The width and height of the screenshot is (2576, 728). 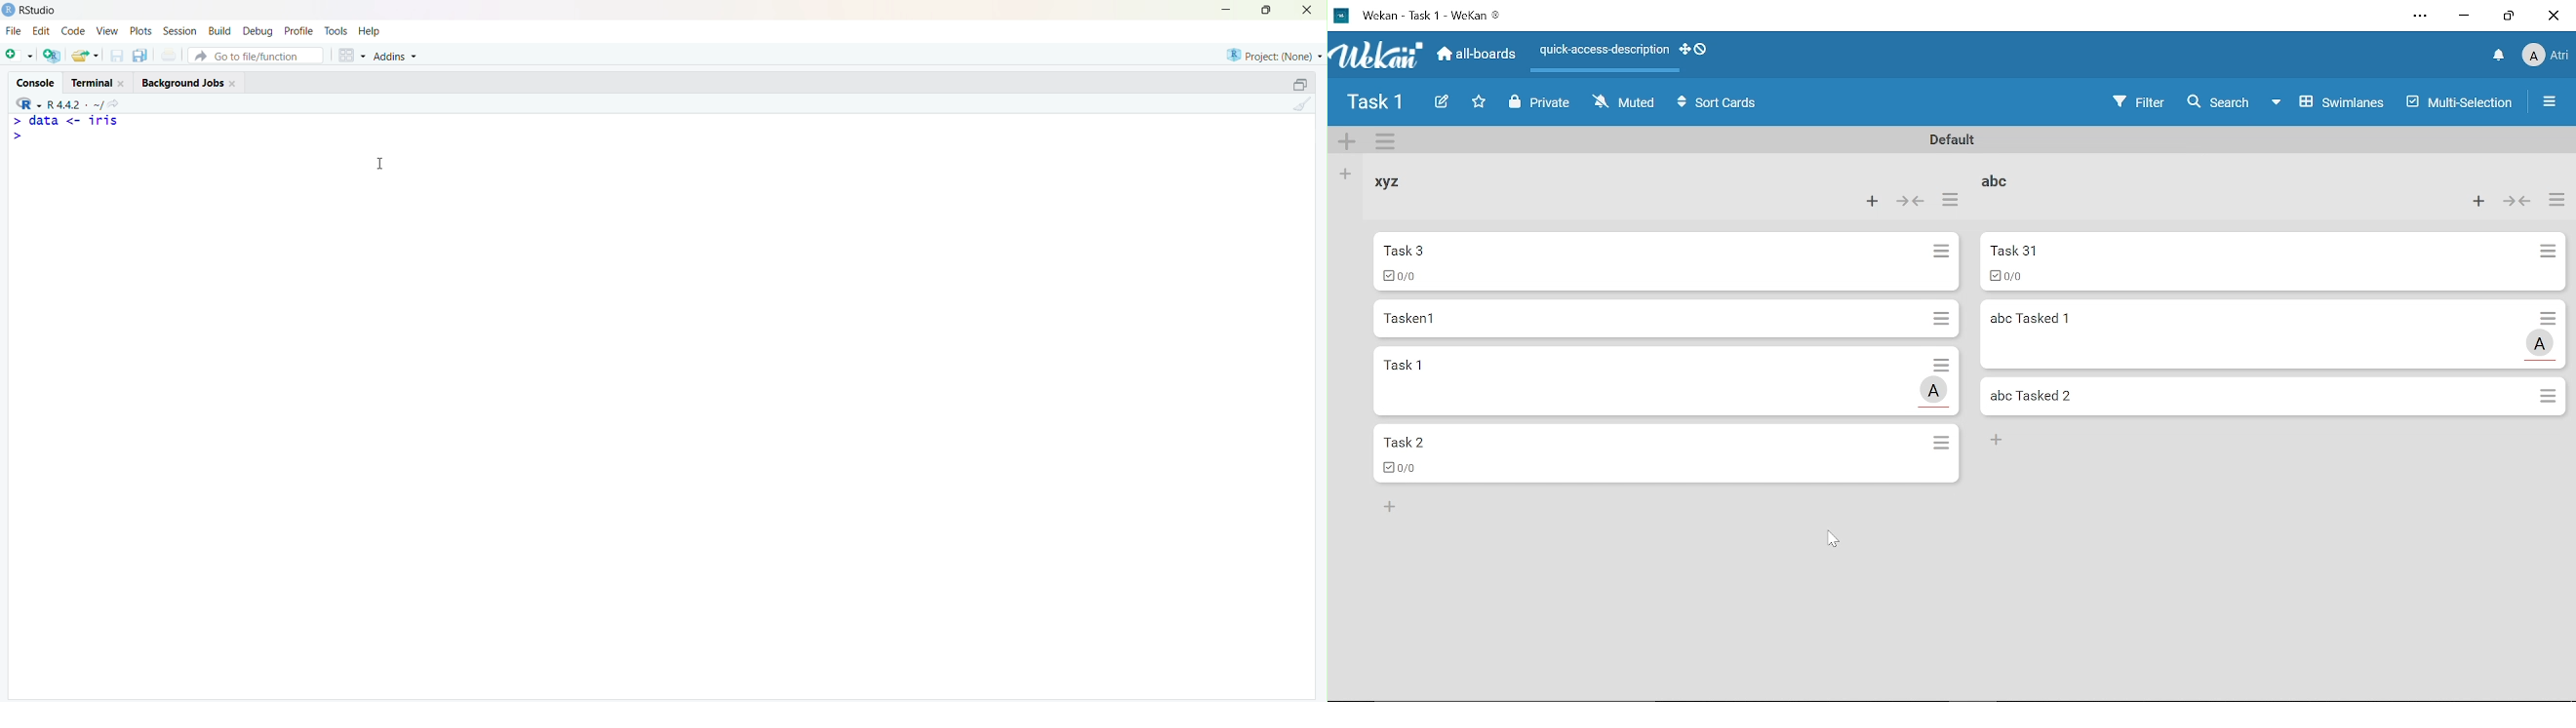 I want to click on Prompt cursor, so click(x=16, y=120).